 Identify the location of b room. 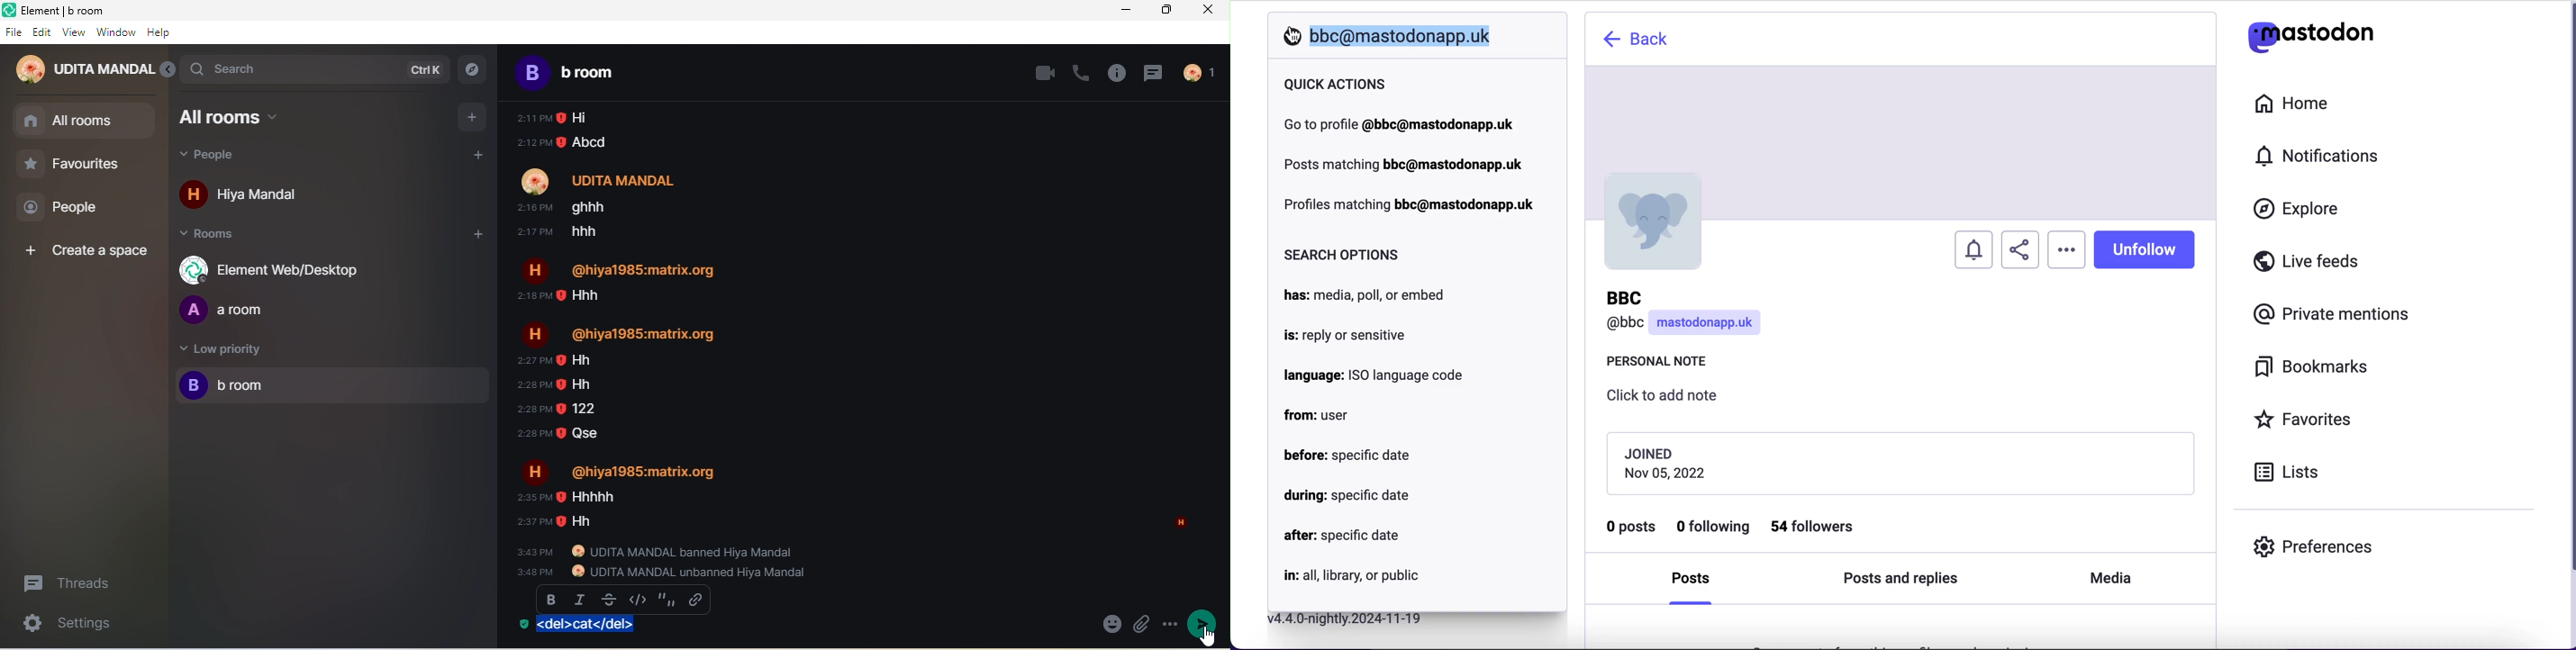
(591, 71).